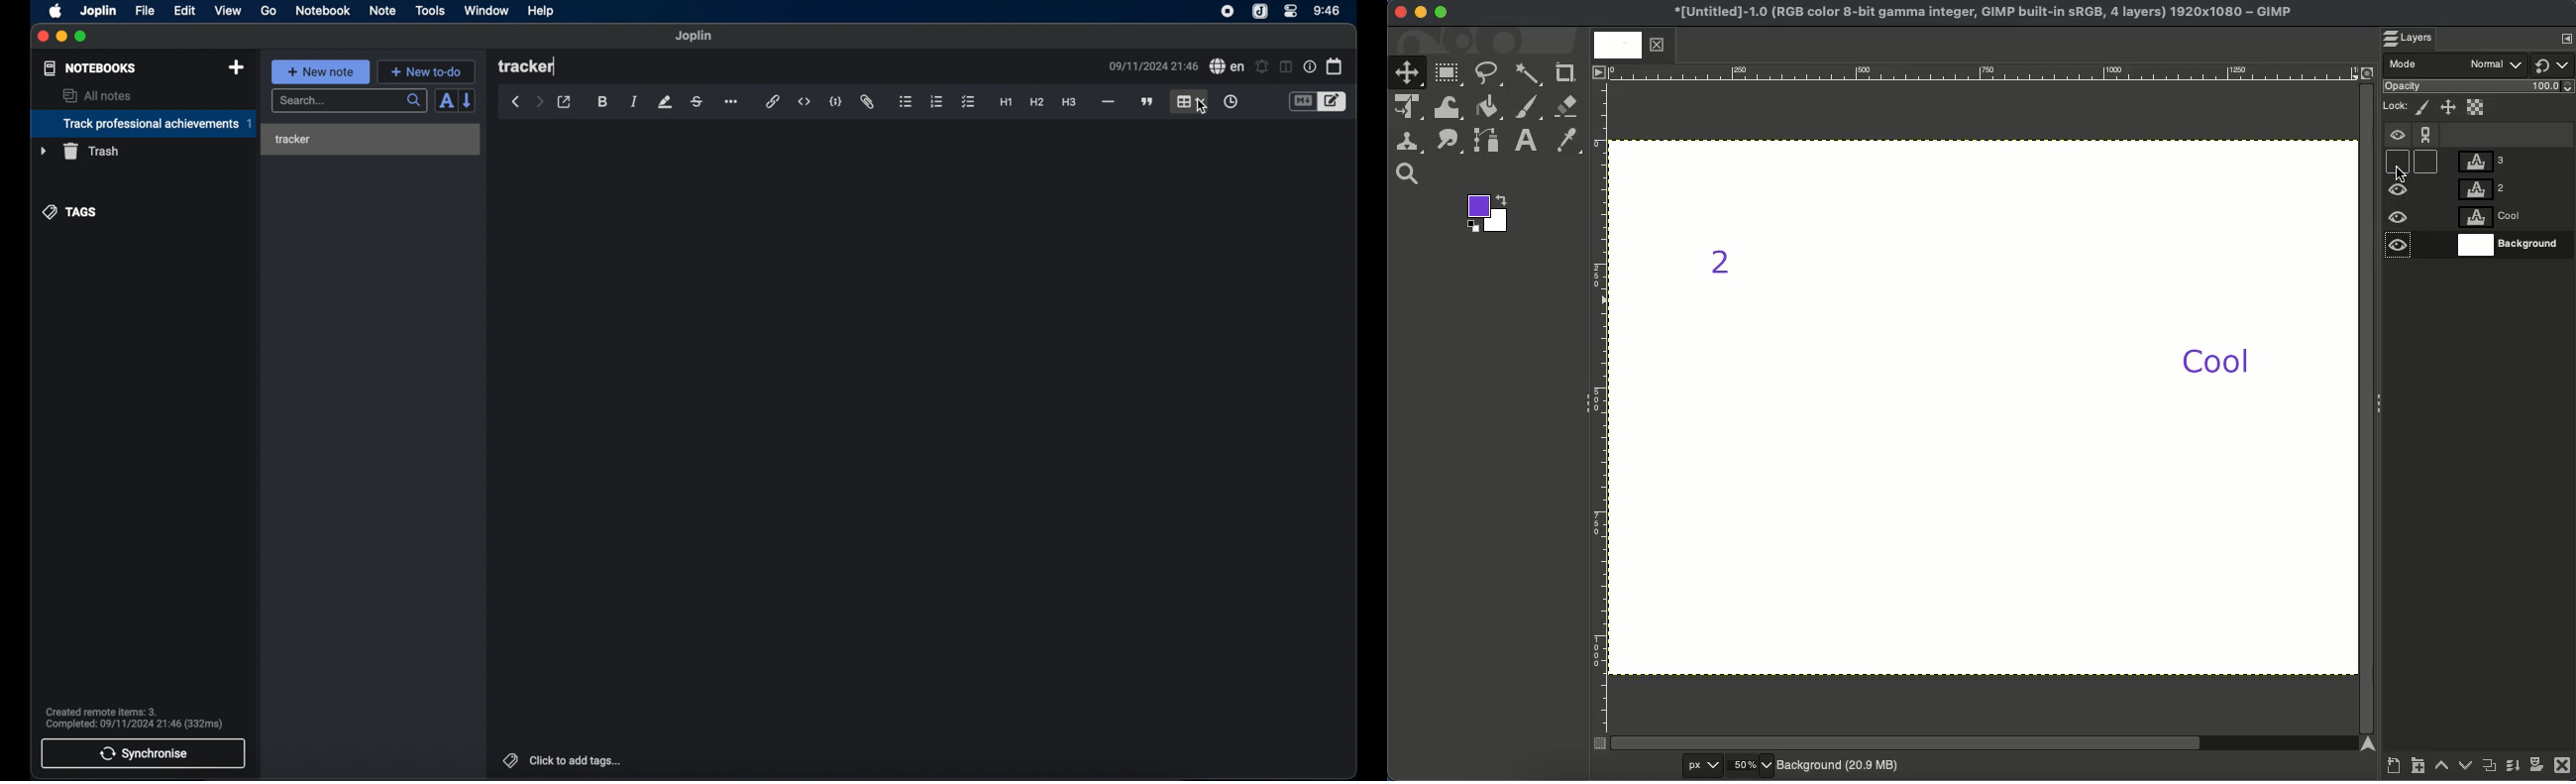 The image size is (2576, 784). Describe the element at coordinates (837, 101) in the screenshot. I see `code` at that location.